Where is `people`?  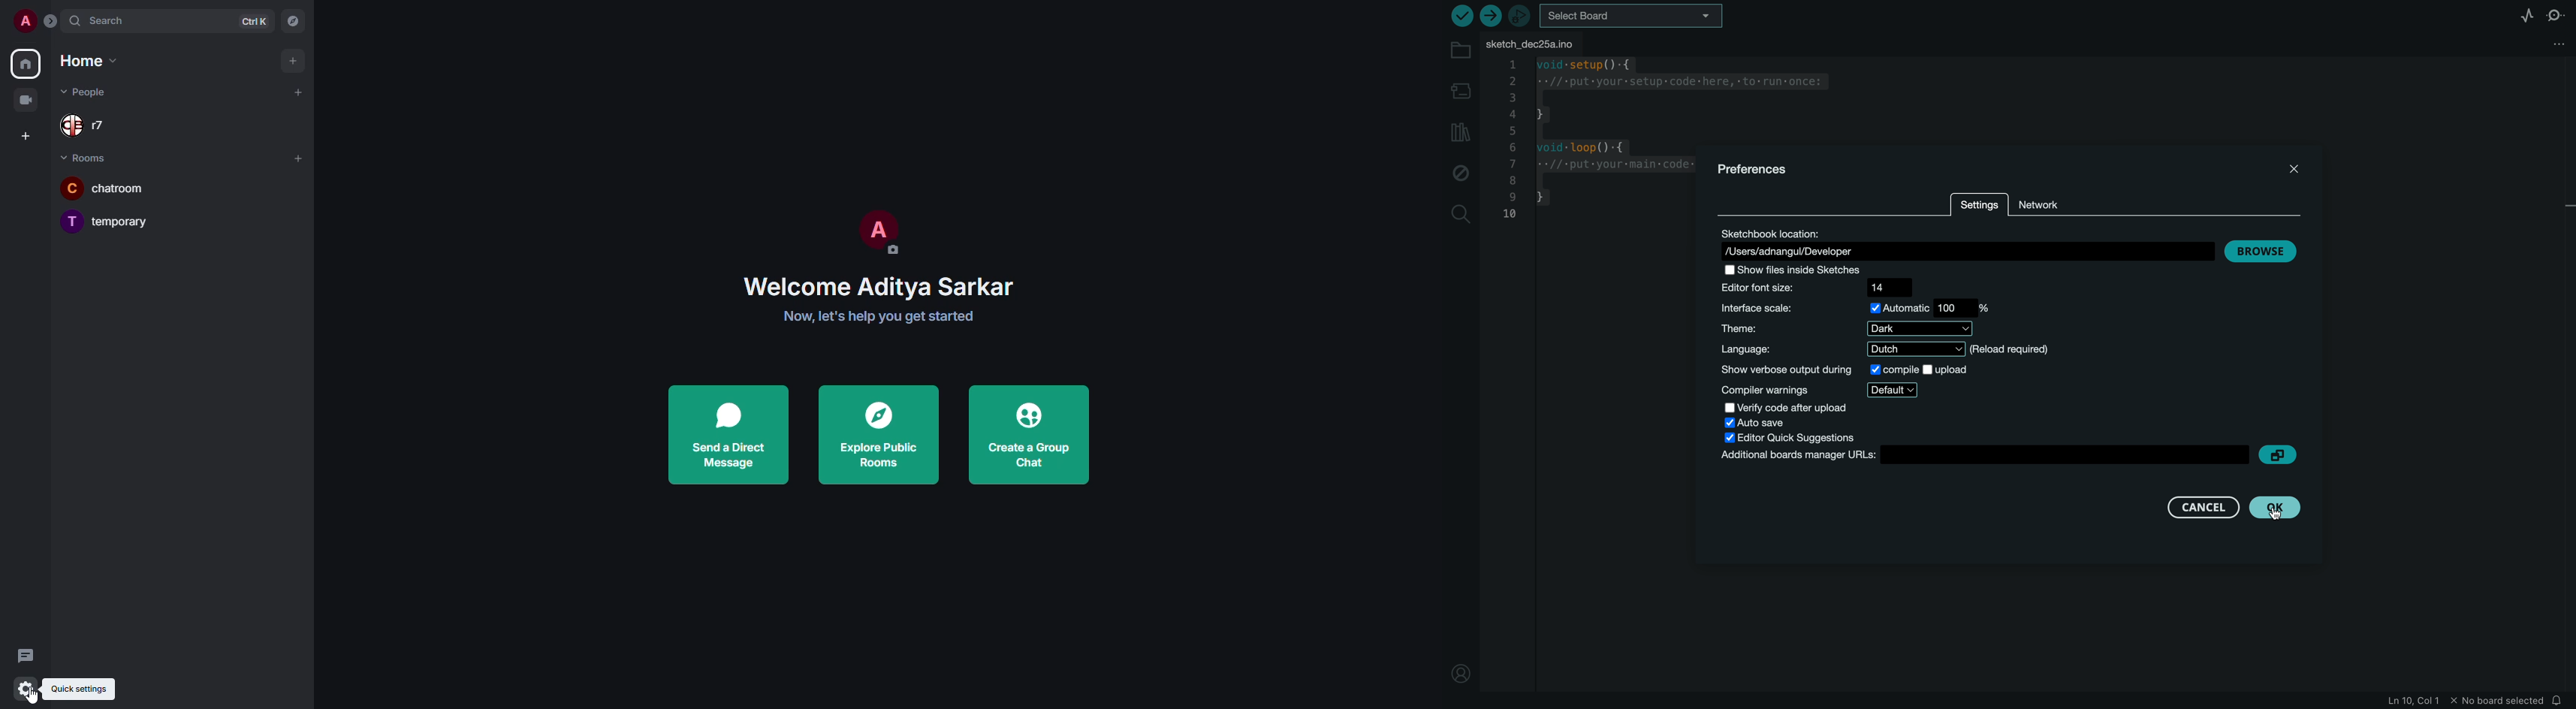
people is located at coordinates (86, 92).